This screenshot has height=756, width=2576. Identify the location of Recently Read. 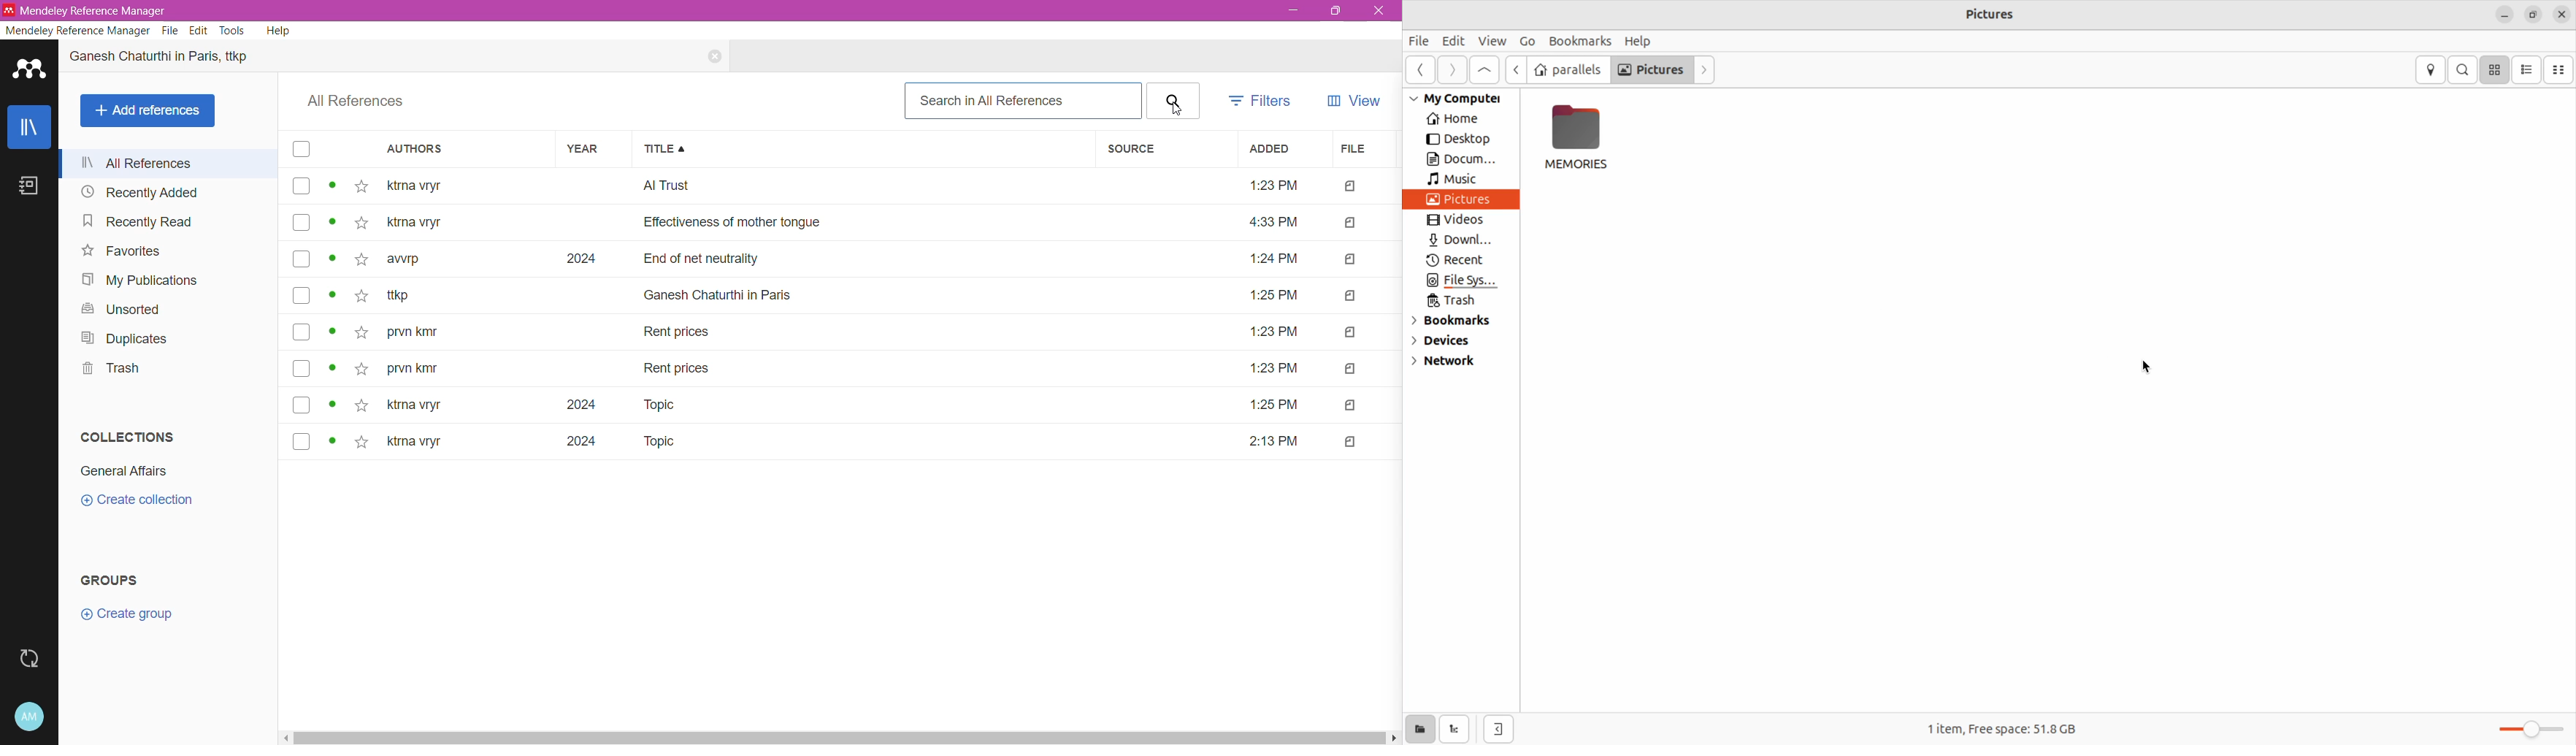
(139, 223).